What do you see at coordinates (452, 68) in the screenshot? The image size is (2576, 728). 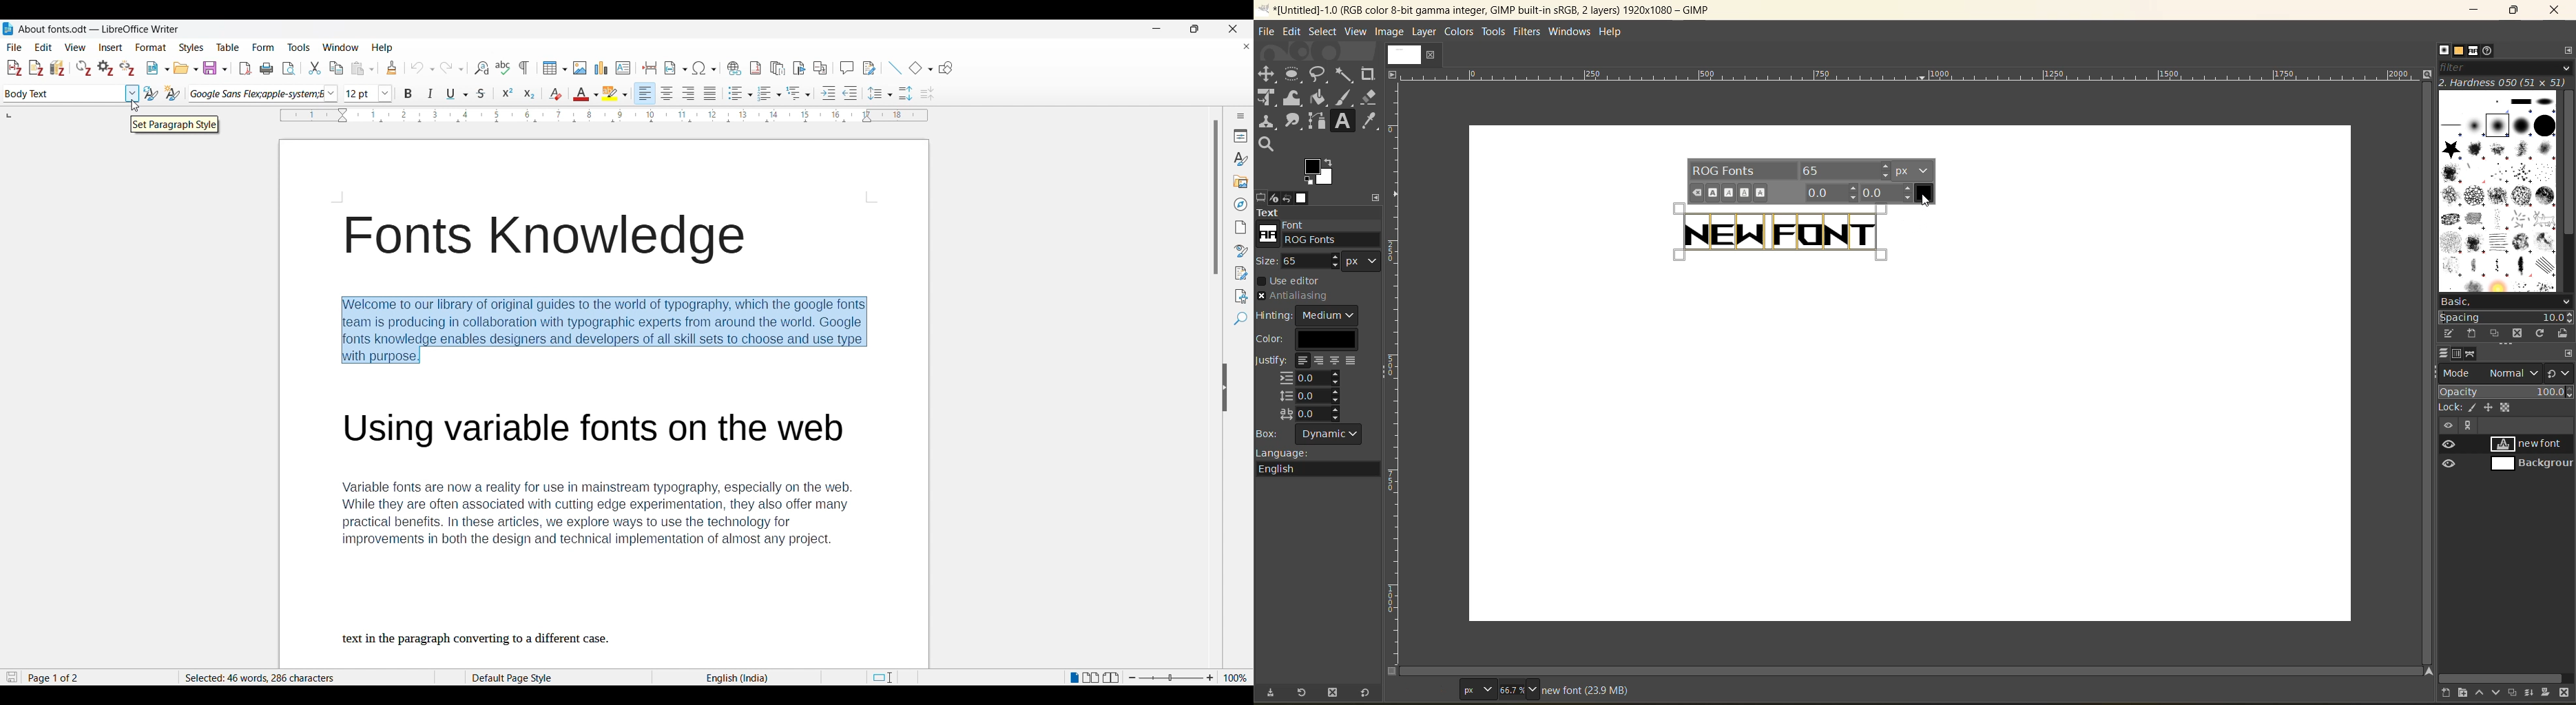 I see `Redo` at bounding box center [452, 68].